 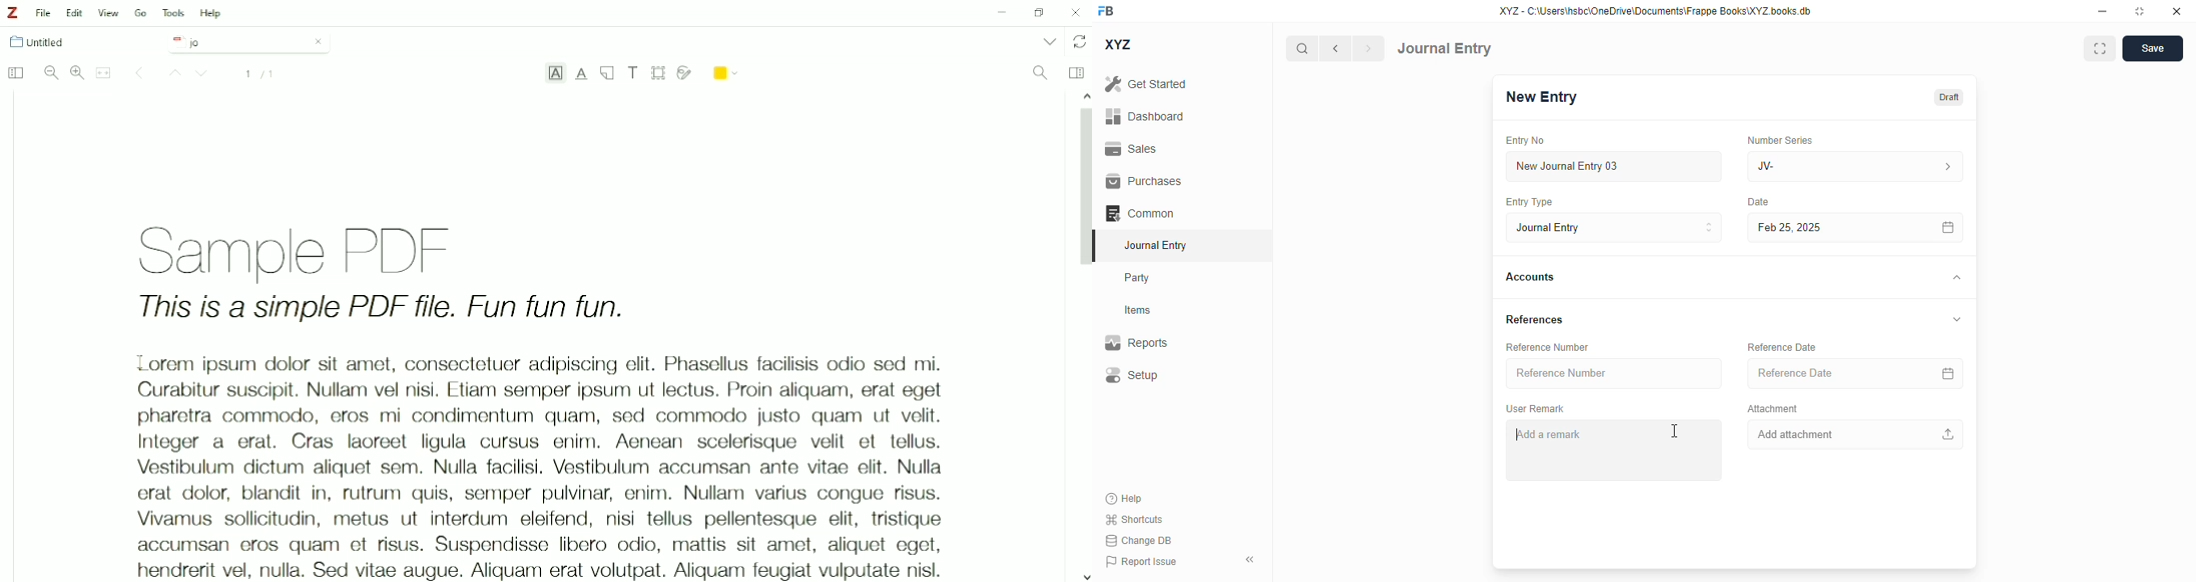 I want to click on reference data, so click(x=1782, y=347).